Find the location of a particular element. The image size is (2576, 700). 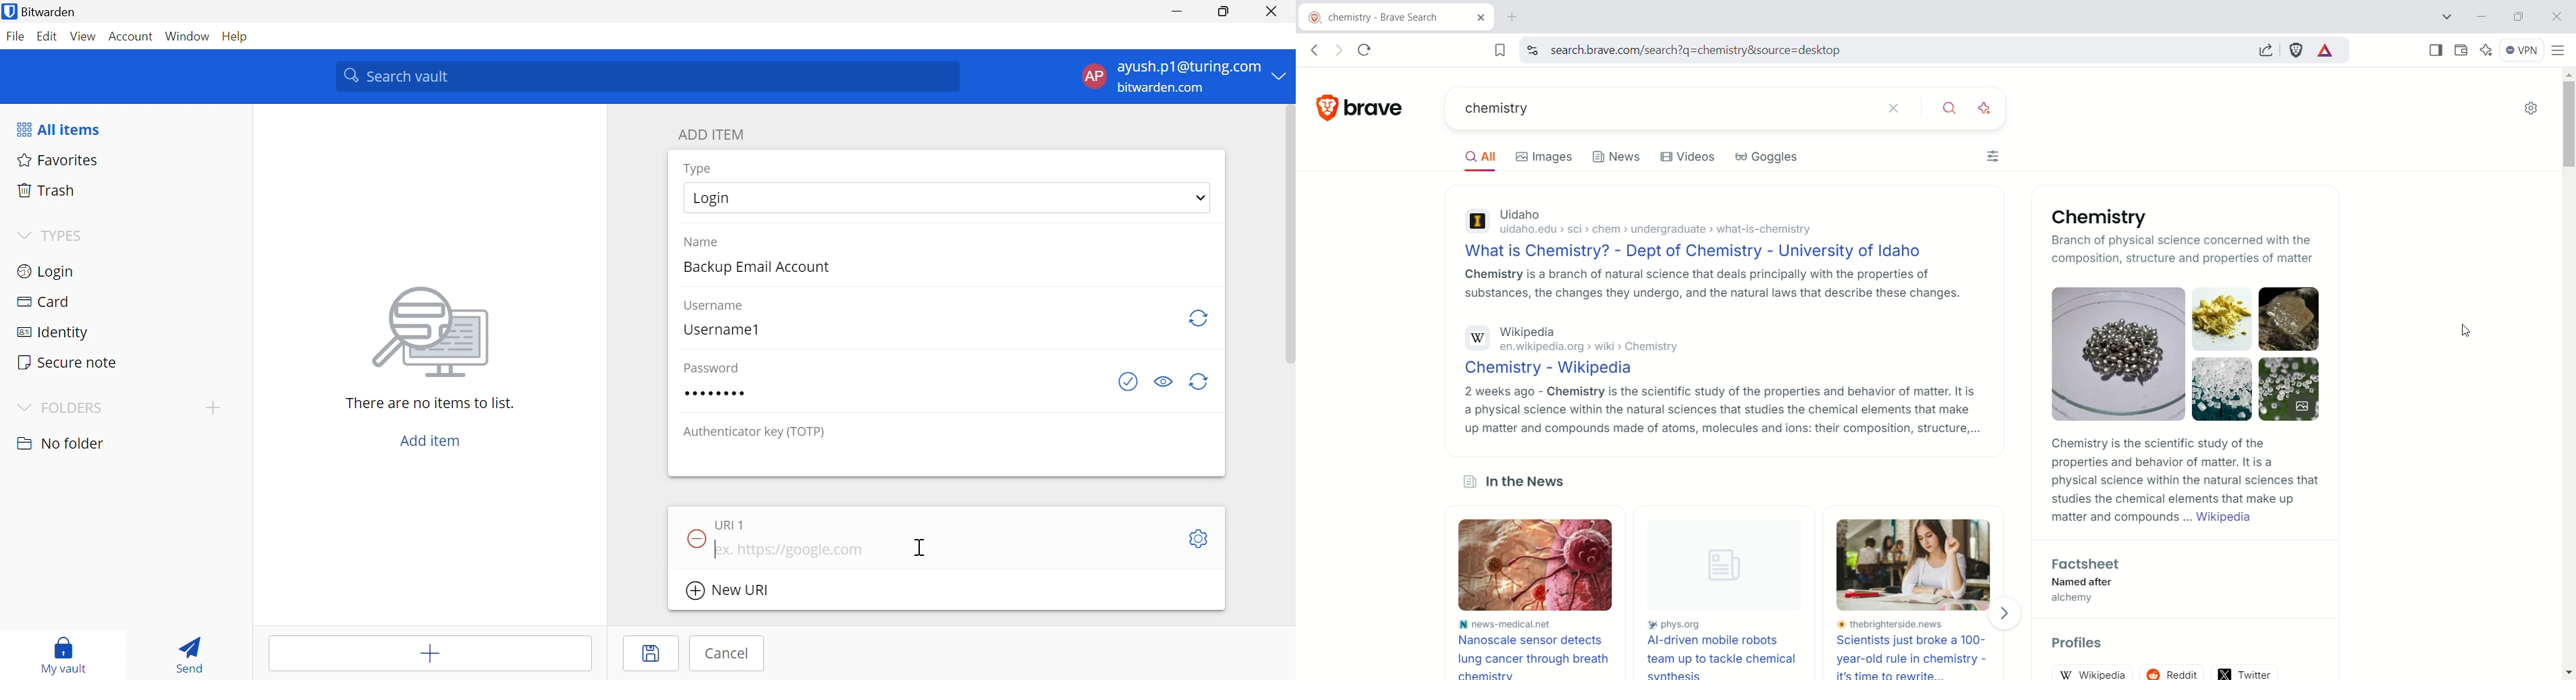

show sidebar is located at coordinates (2437, 49).